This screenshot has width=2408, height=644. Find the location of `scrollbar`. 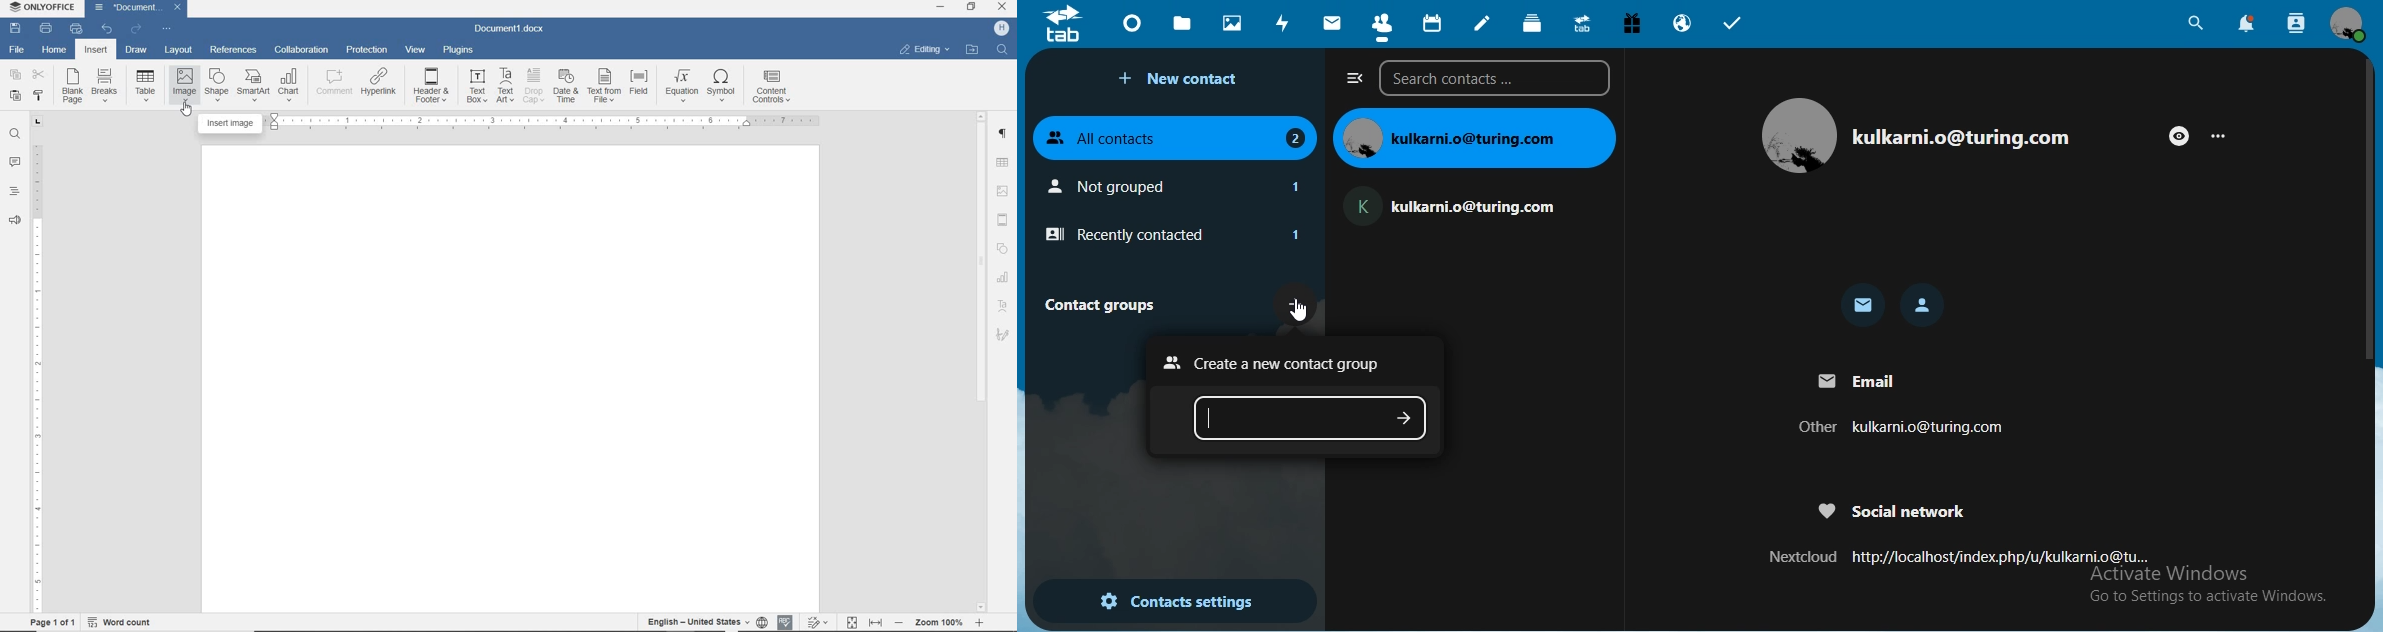

scrollbar is located at coordinates (2371, 209).